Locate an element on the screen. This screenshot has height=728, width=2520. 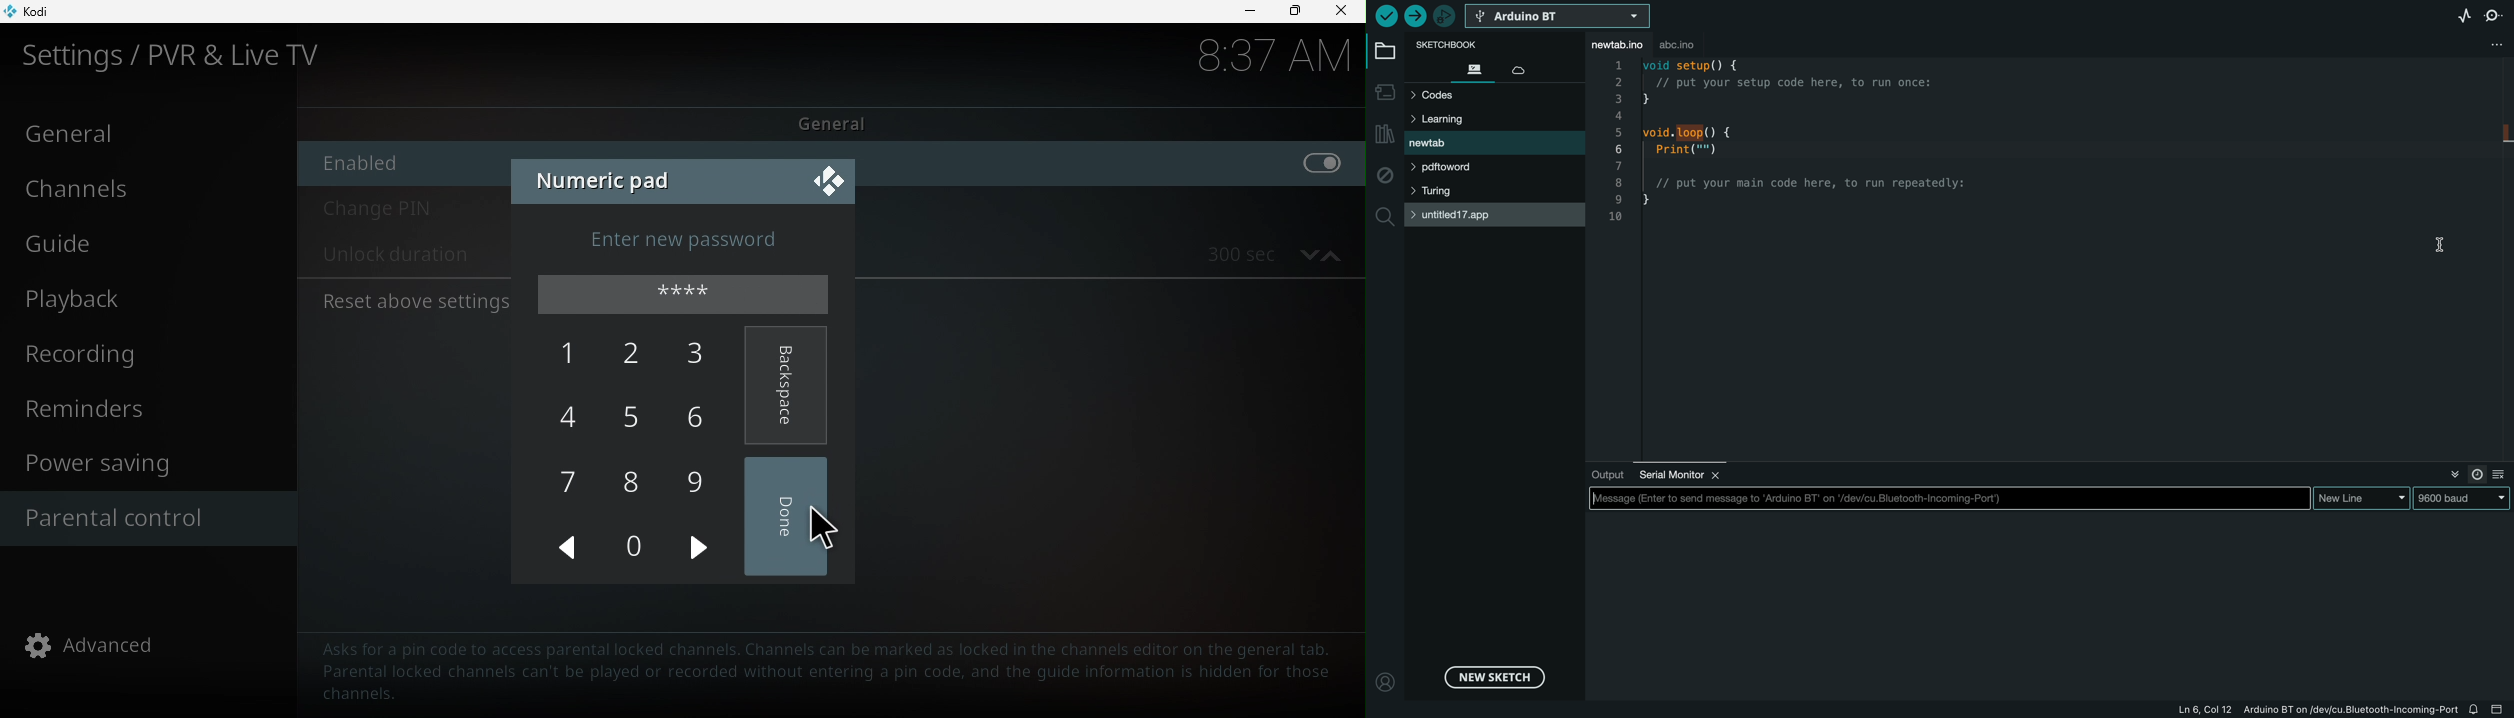
8 is located at coordinates (635, 481).